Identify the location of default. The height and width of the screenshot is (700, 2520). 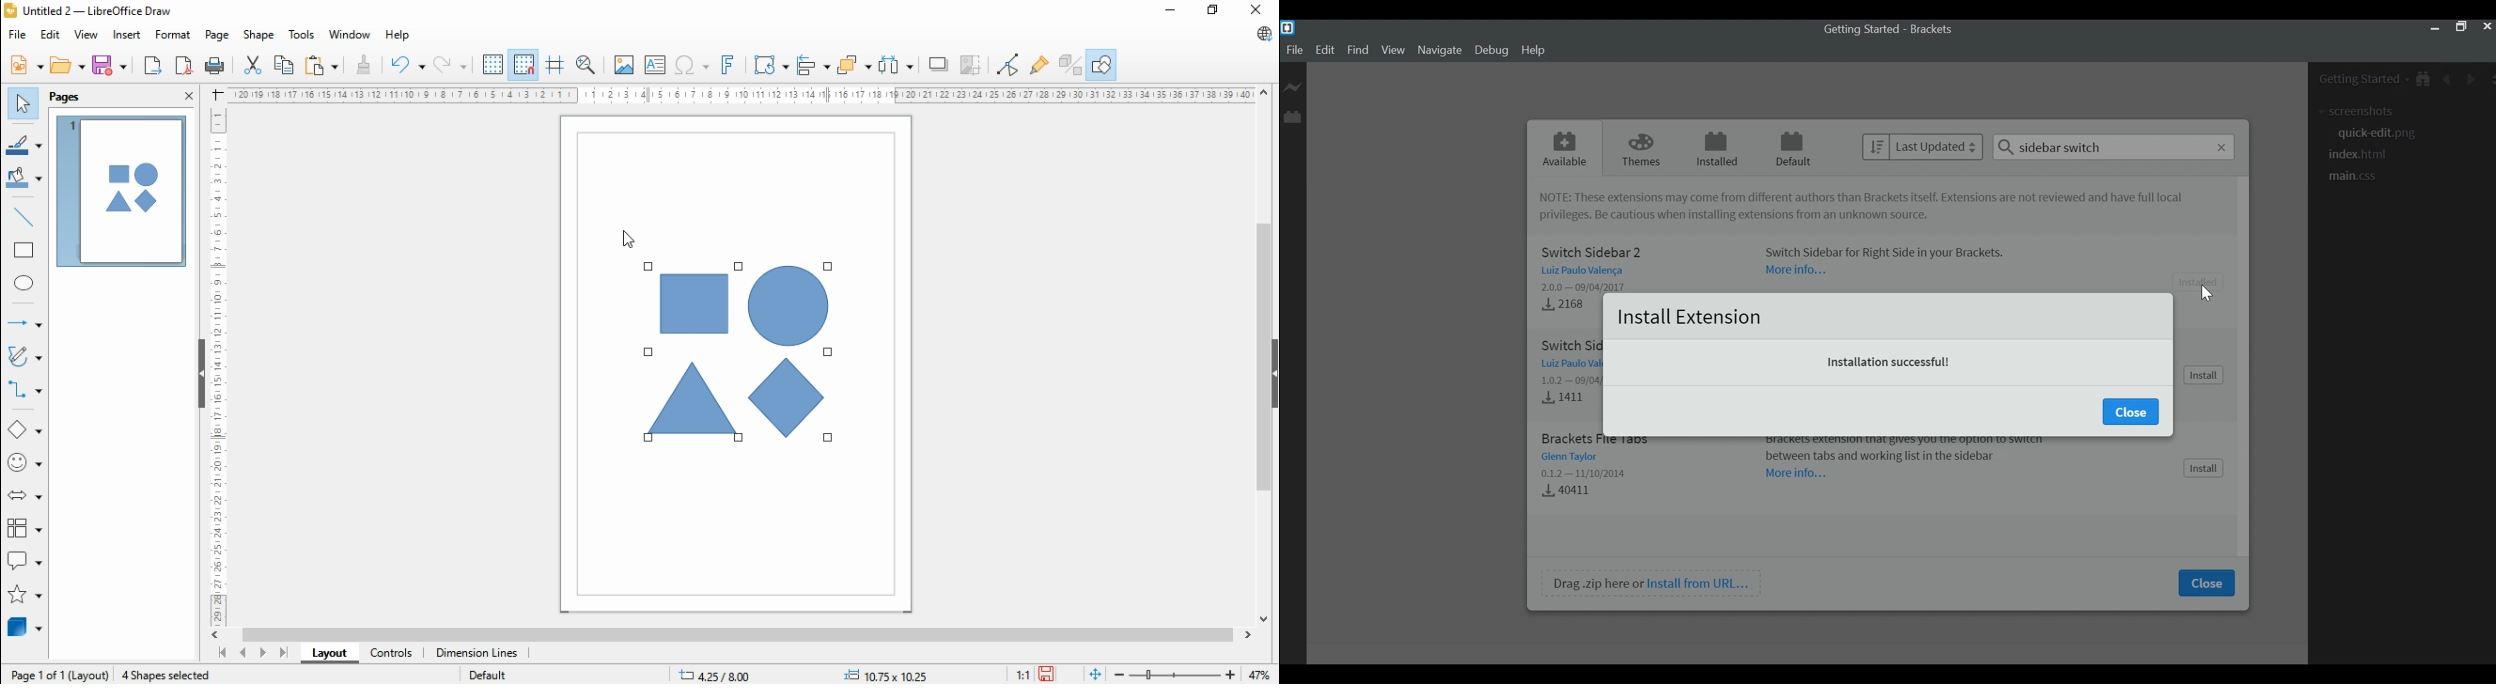
(488, 676).